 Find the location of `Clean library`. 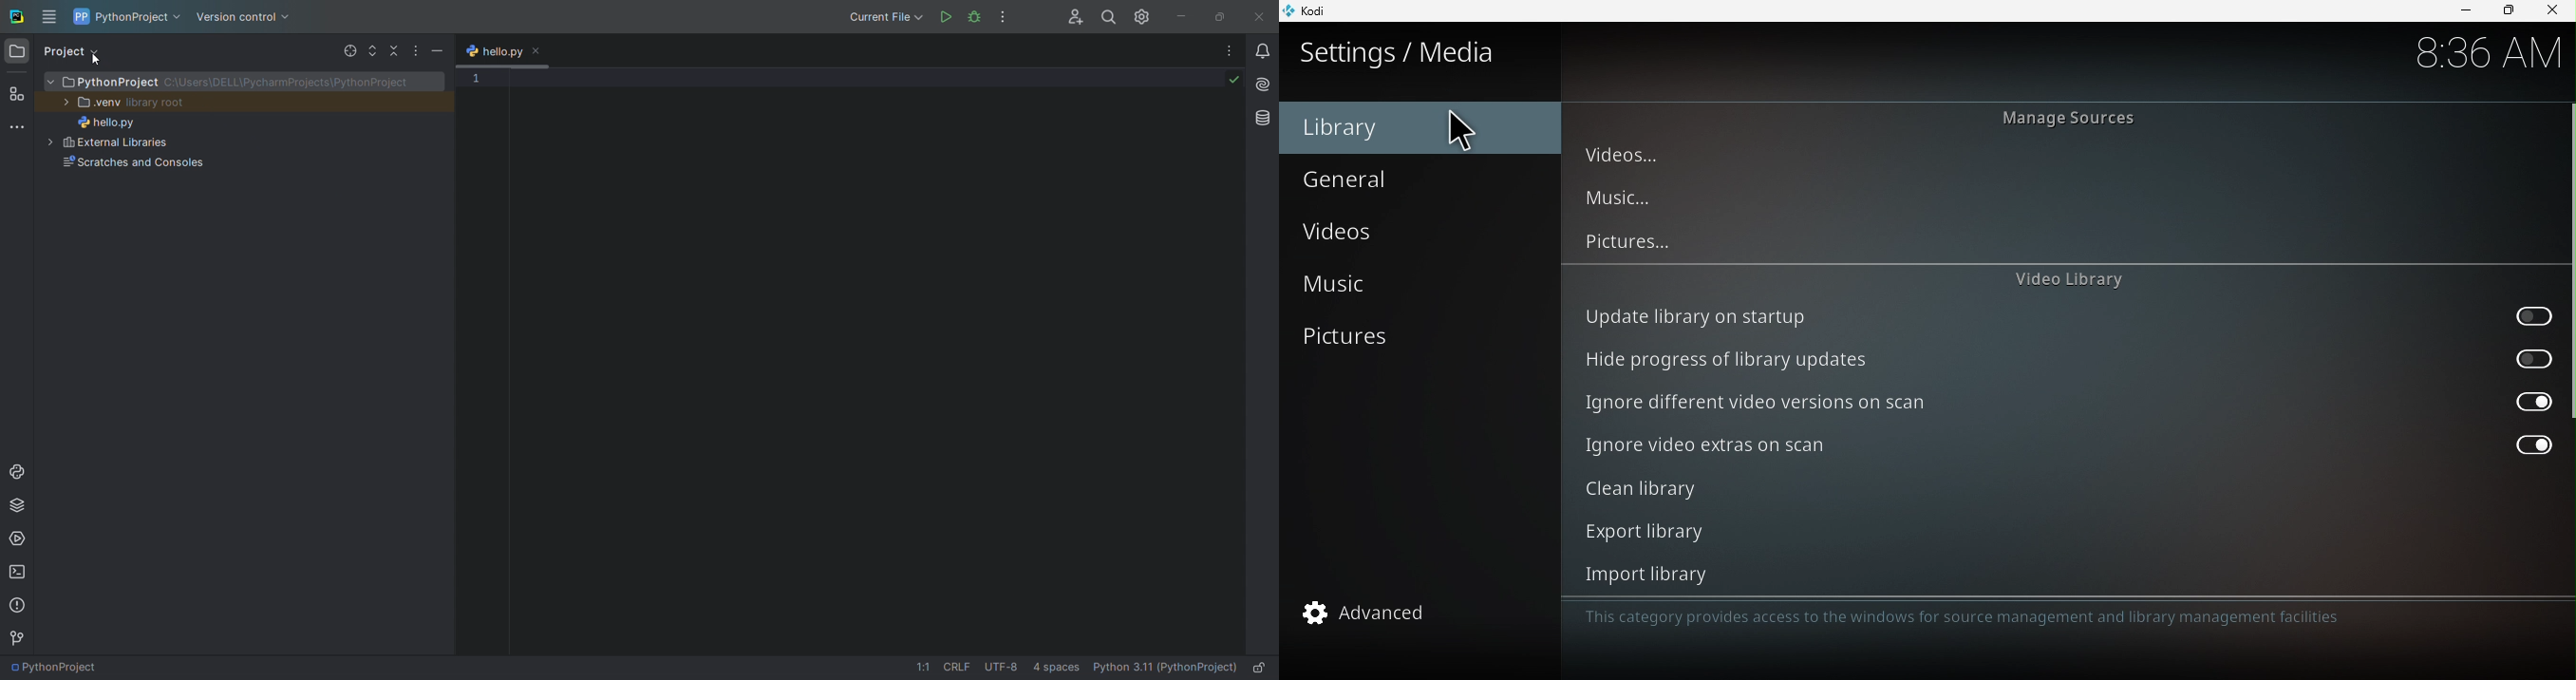

Clean library is located at coordinates (2062, 490).